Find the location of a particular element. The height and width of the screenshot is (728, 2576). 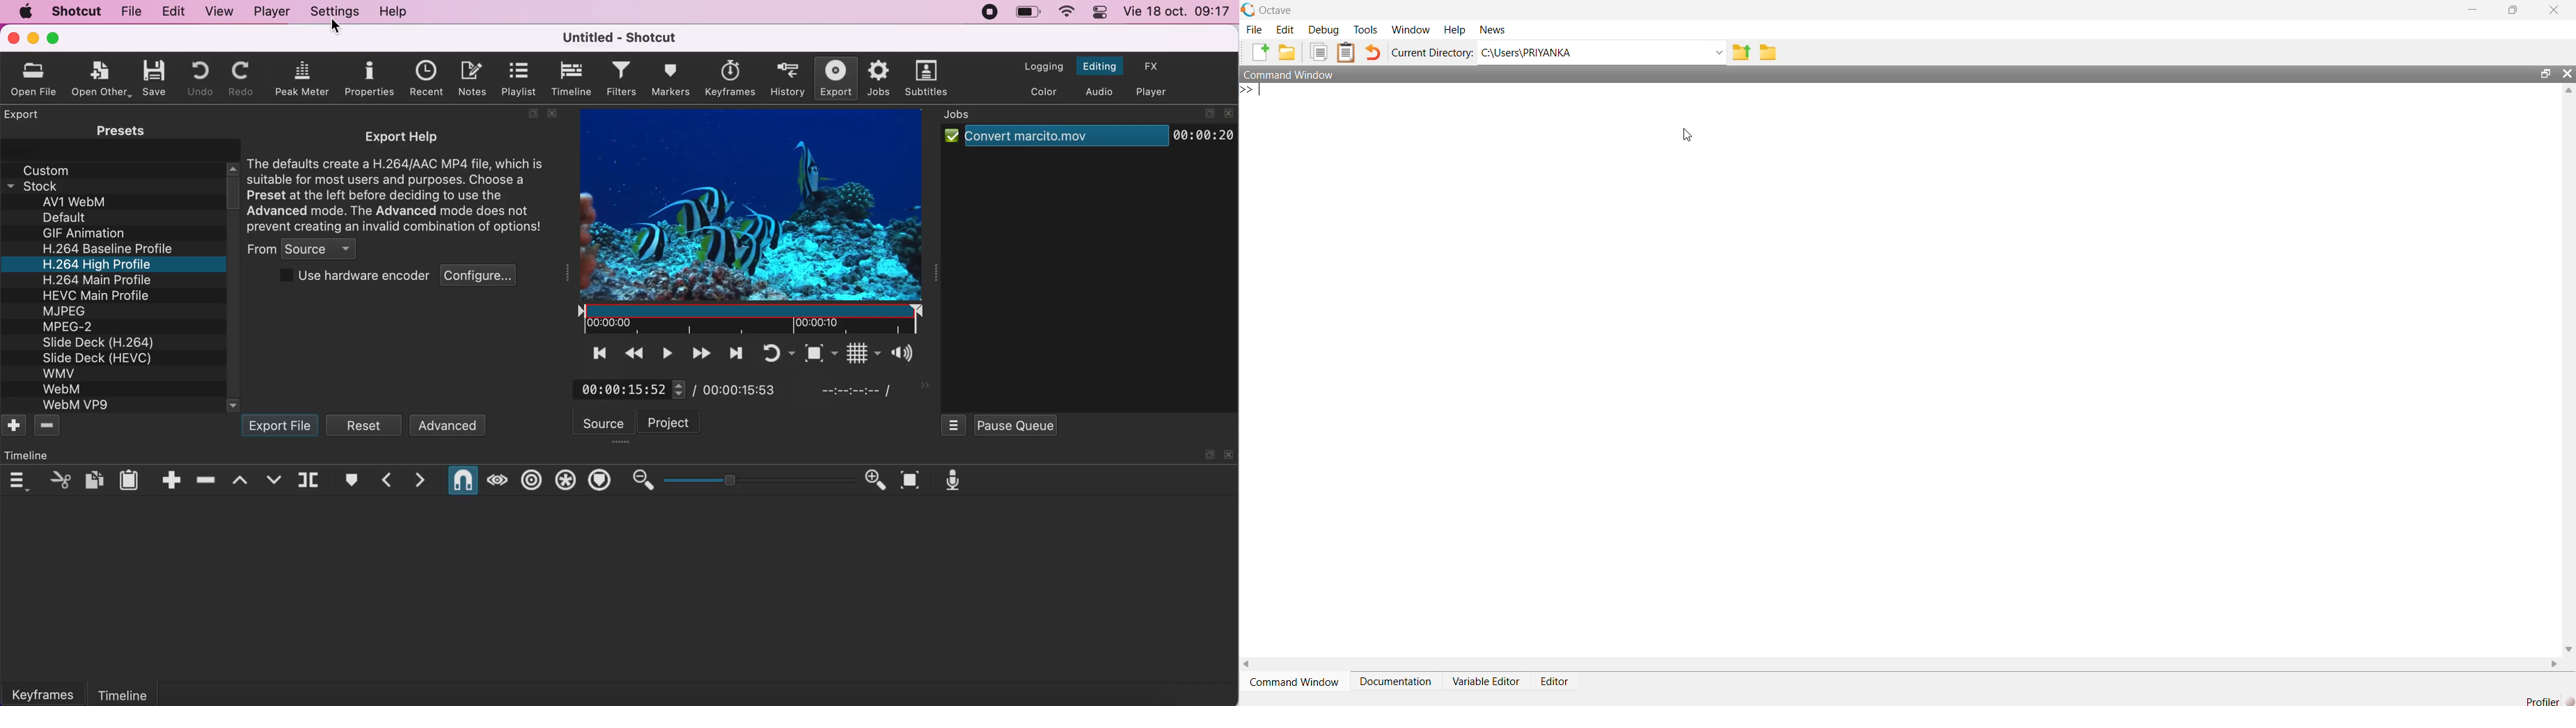

jobs menu is located at coordinates (954, 424).